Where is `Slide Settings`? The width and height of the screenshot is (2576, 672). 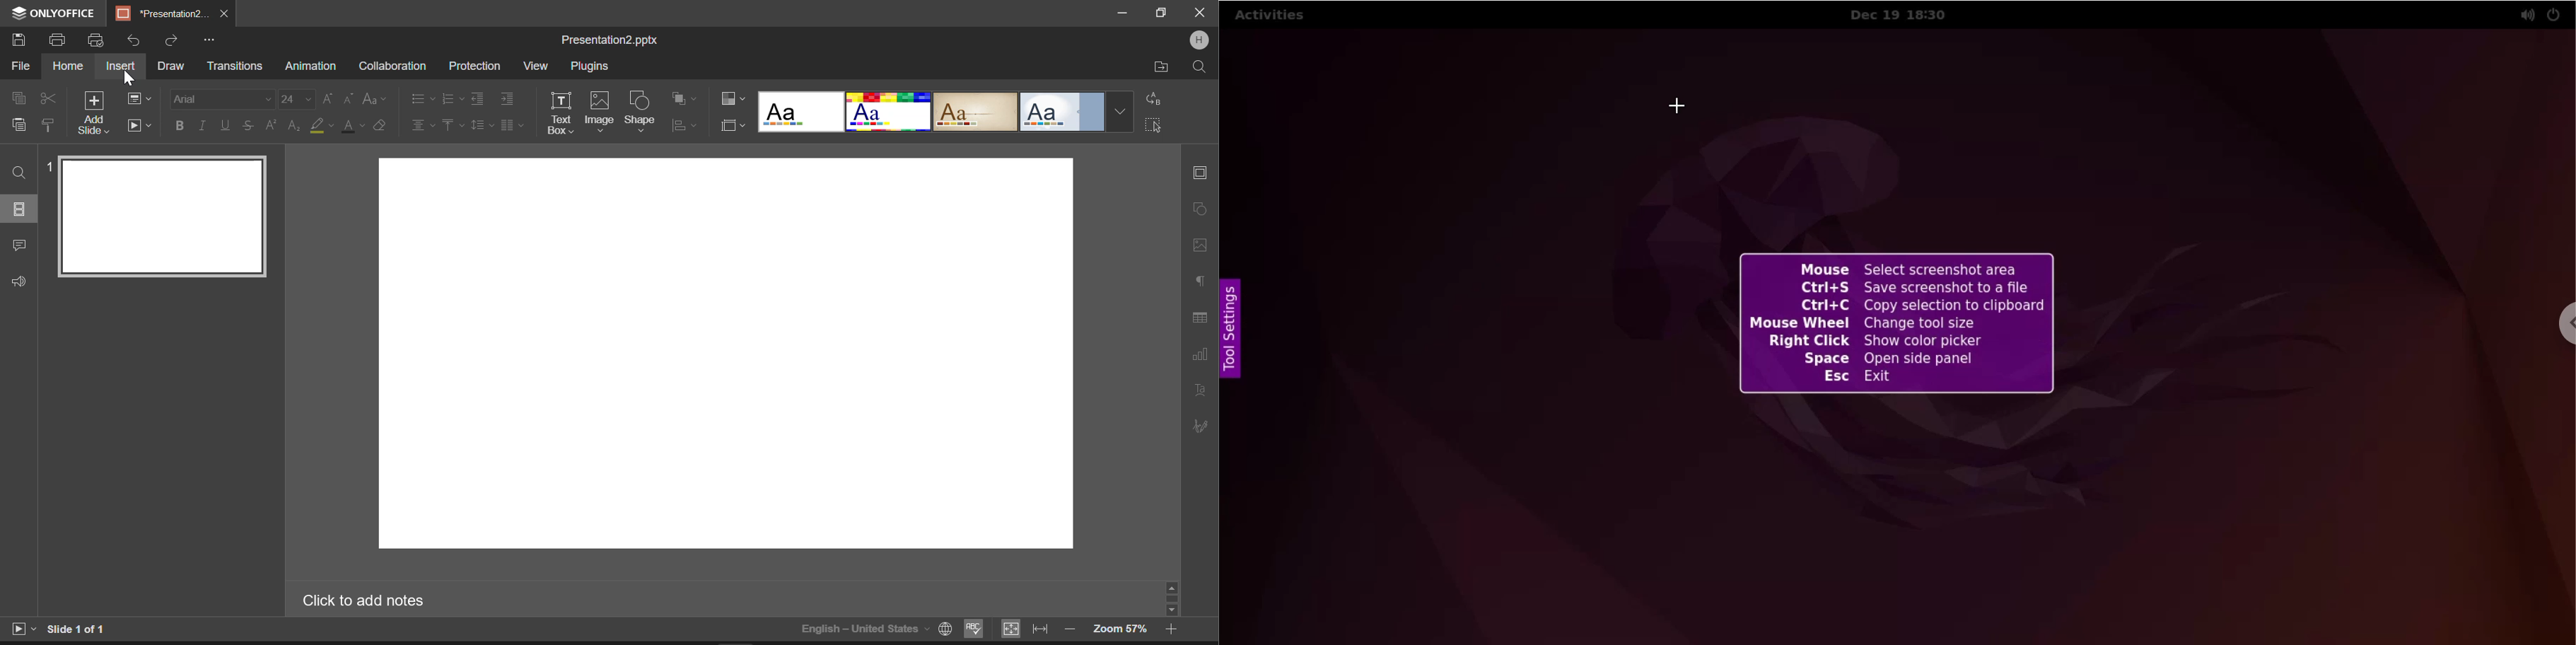 Slide Settings is located at coordinates (1198, 171).